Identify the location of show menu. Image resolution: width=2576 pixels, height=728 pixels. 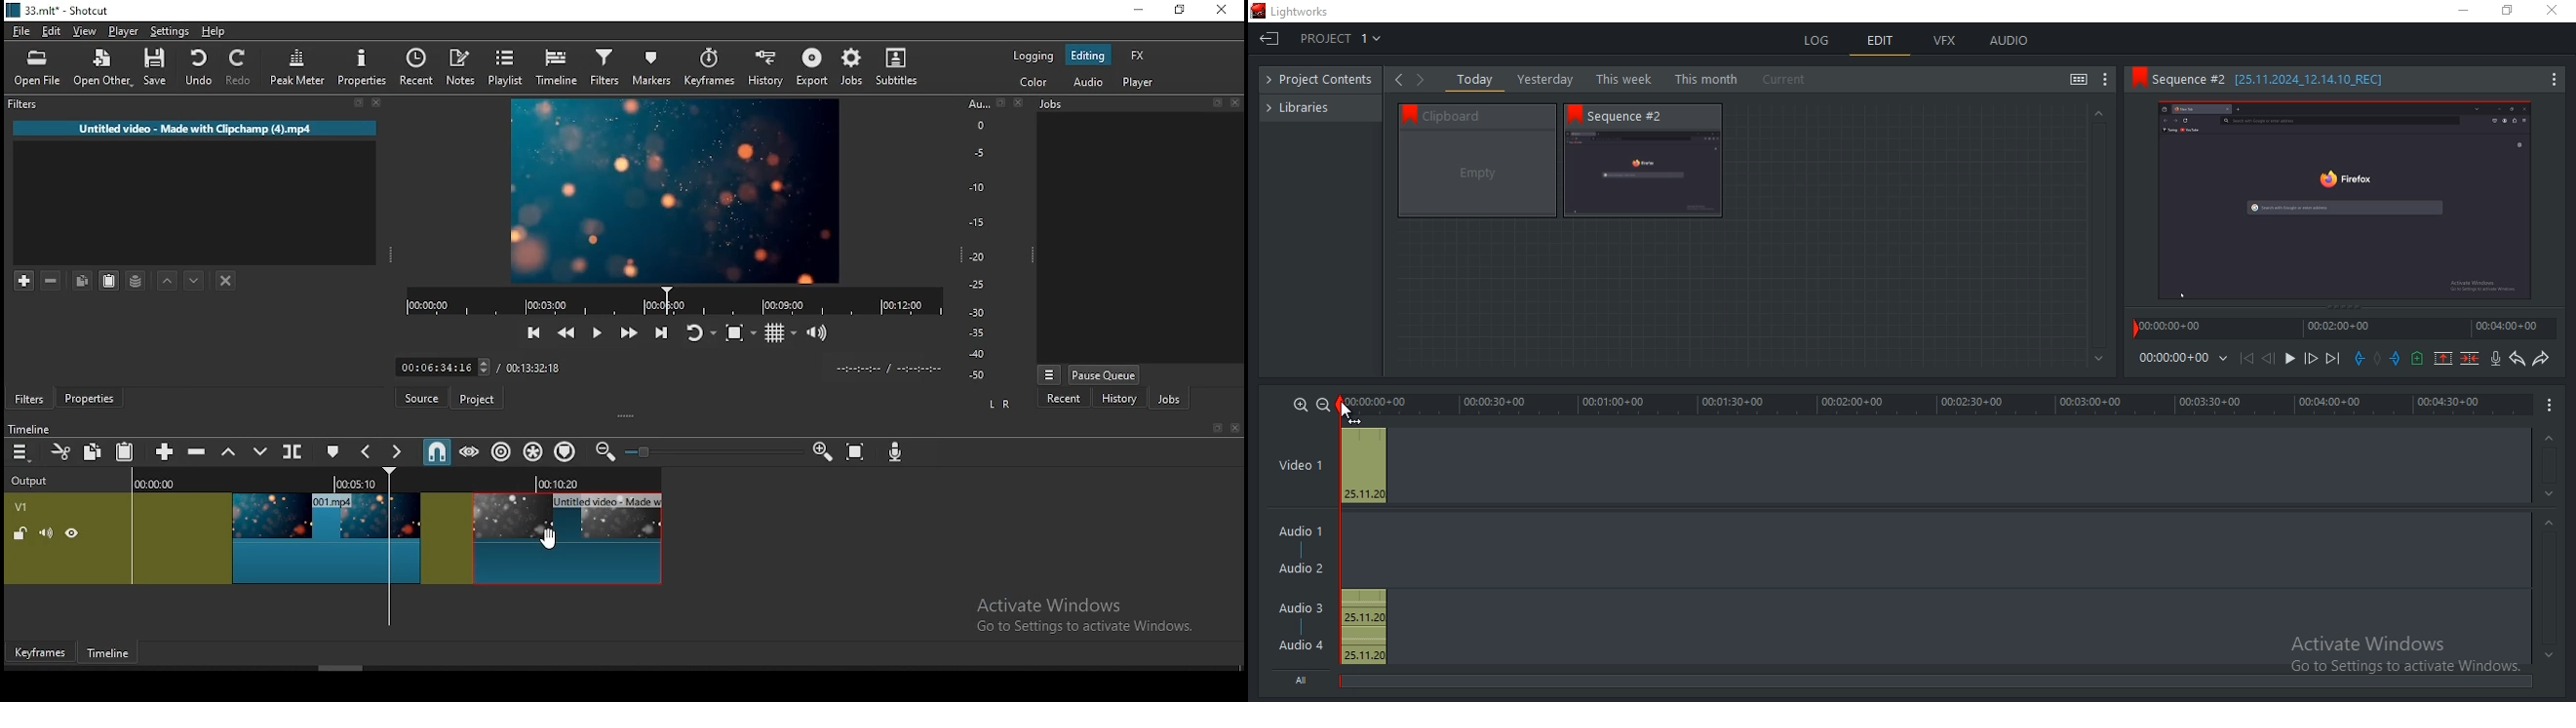
(2551, 404).